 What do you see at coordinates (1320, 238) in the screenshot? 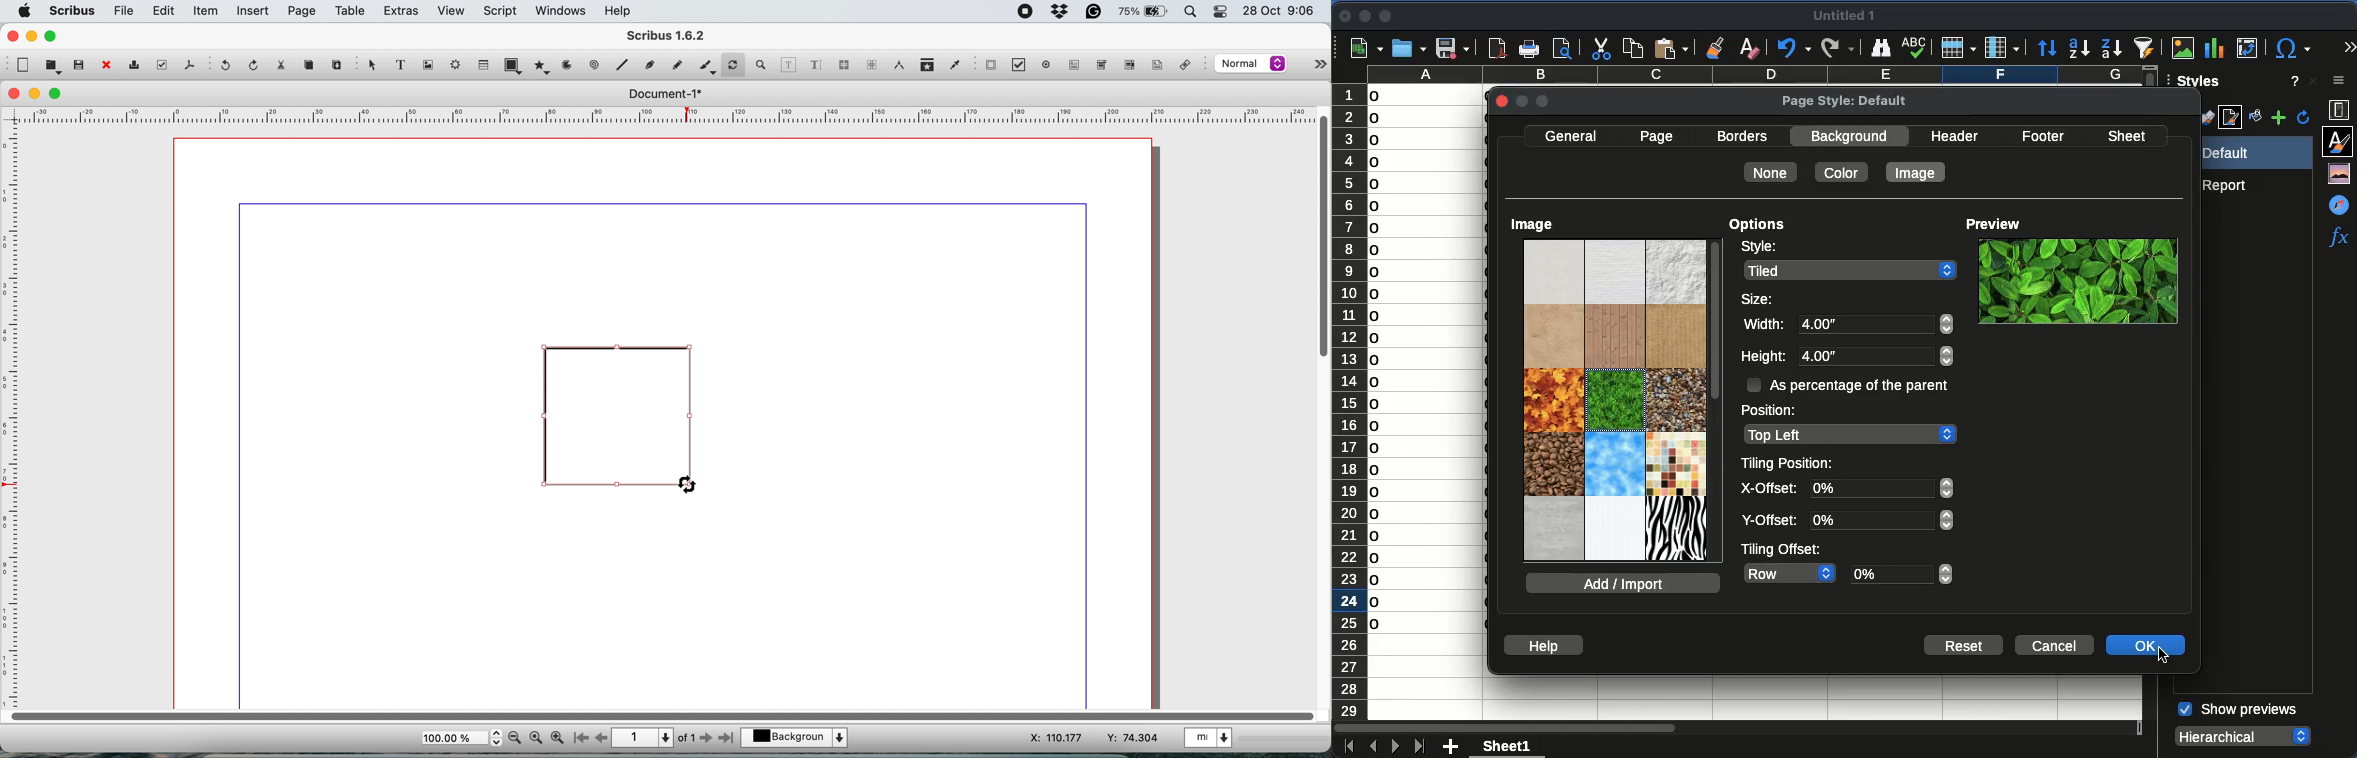
I see `vertical scroll bar` at bounding box center [1320, 238].